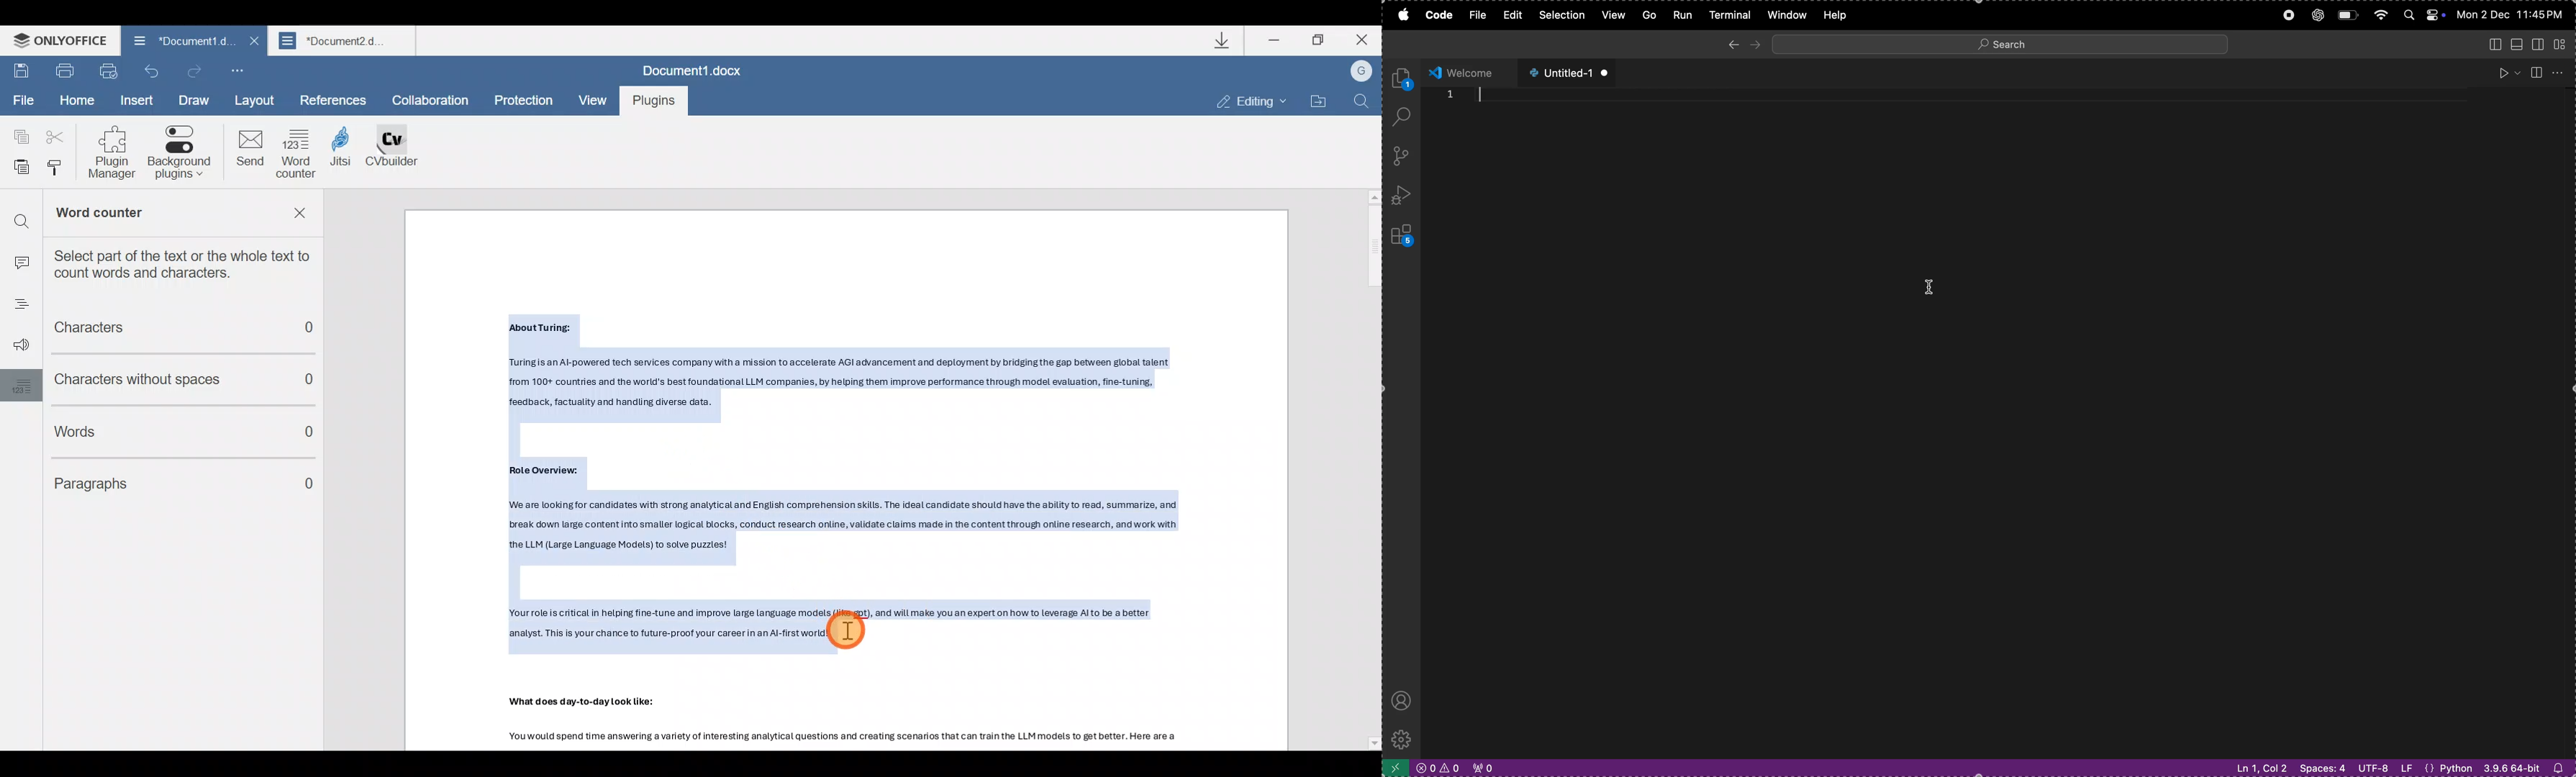  Describe the element at coordinates (694, 69) in the screenshot. I see `Document.docx` at that location.